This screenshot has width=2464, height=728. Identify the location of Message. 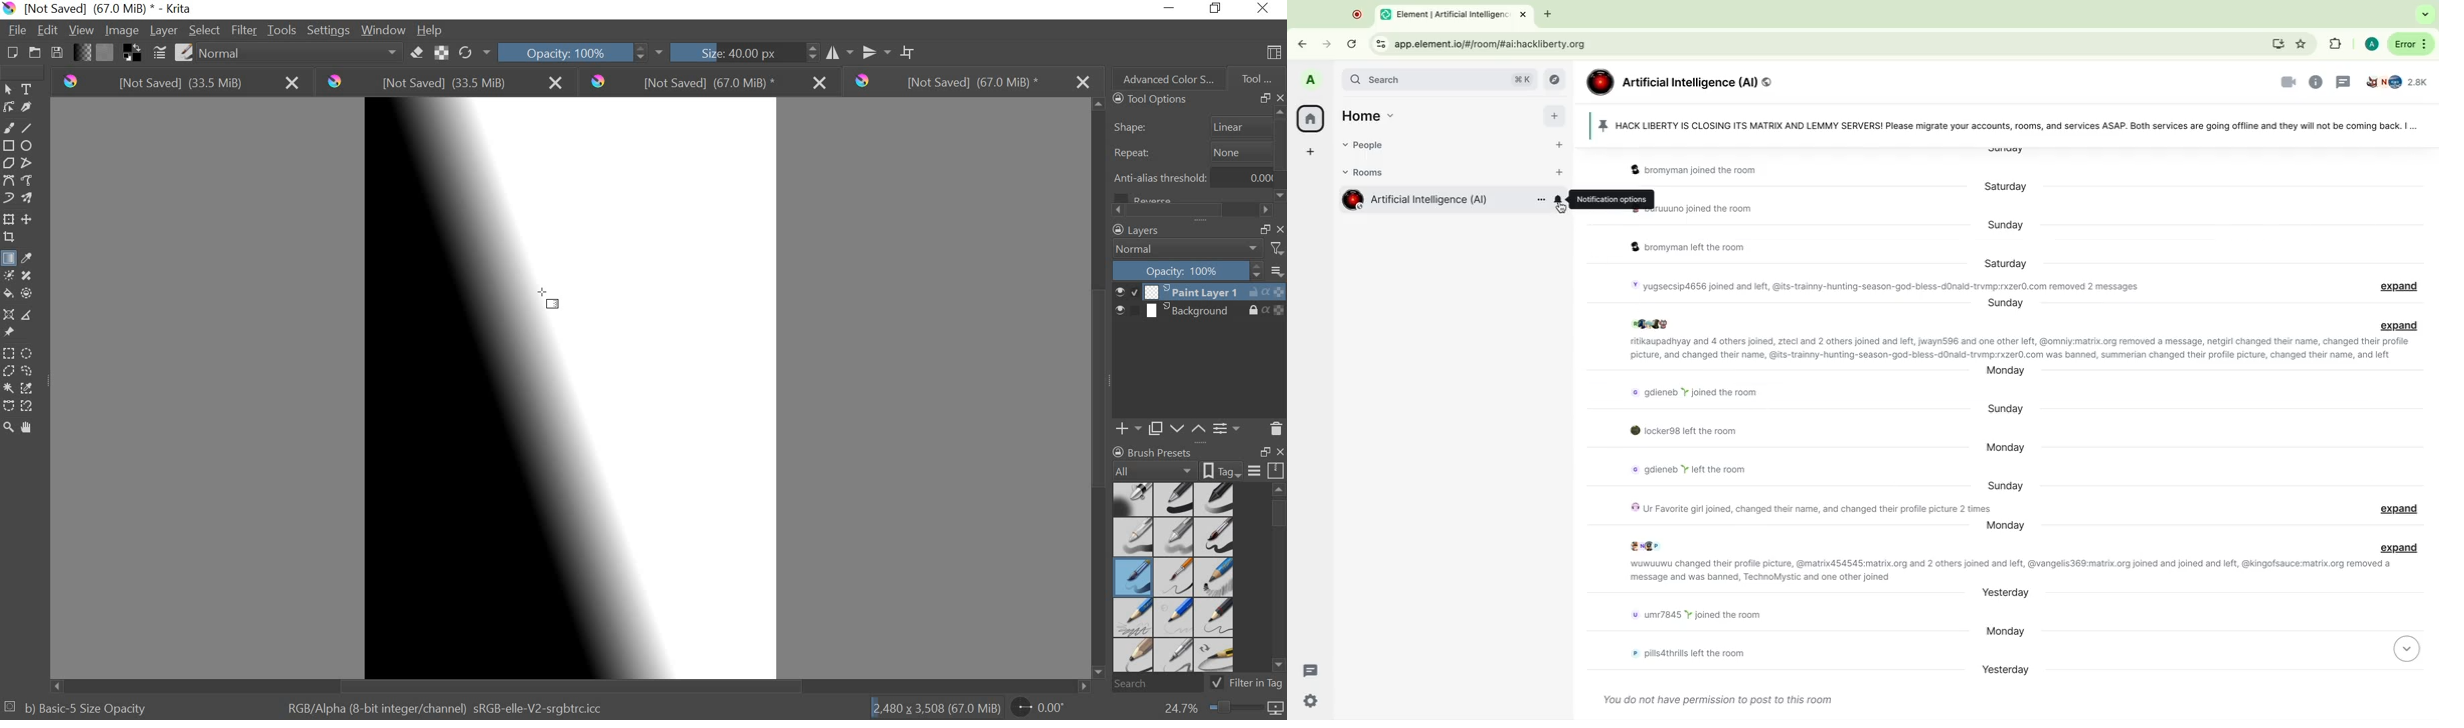
(1722, 698).